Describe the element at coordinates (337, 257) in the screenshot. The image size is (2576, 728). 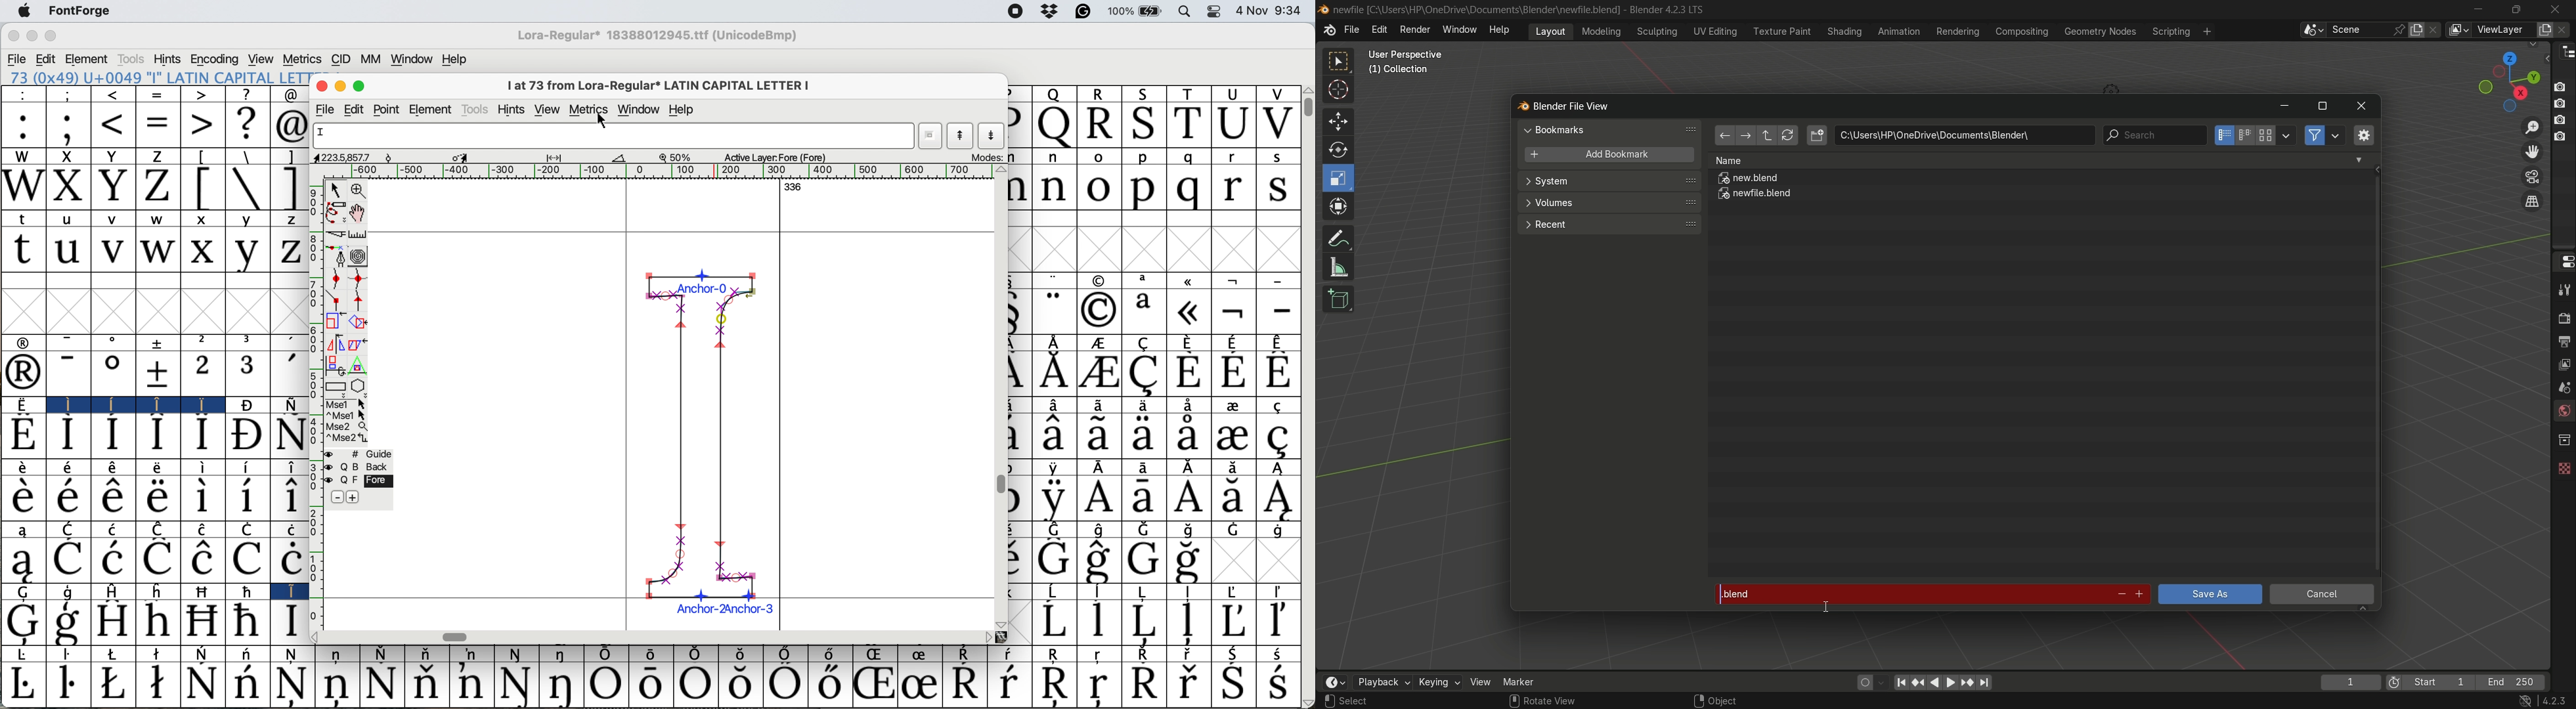
I see `add a point then drag out its central points` at that location.